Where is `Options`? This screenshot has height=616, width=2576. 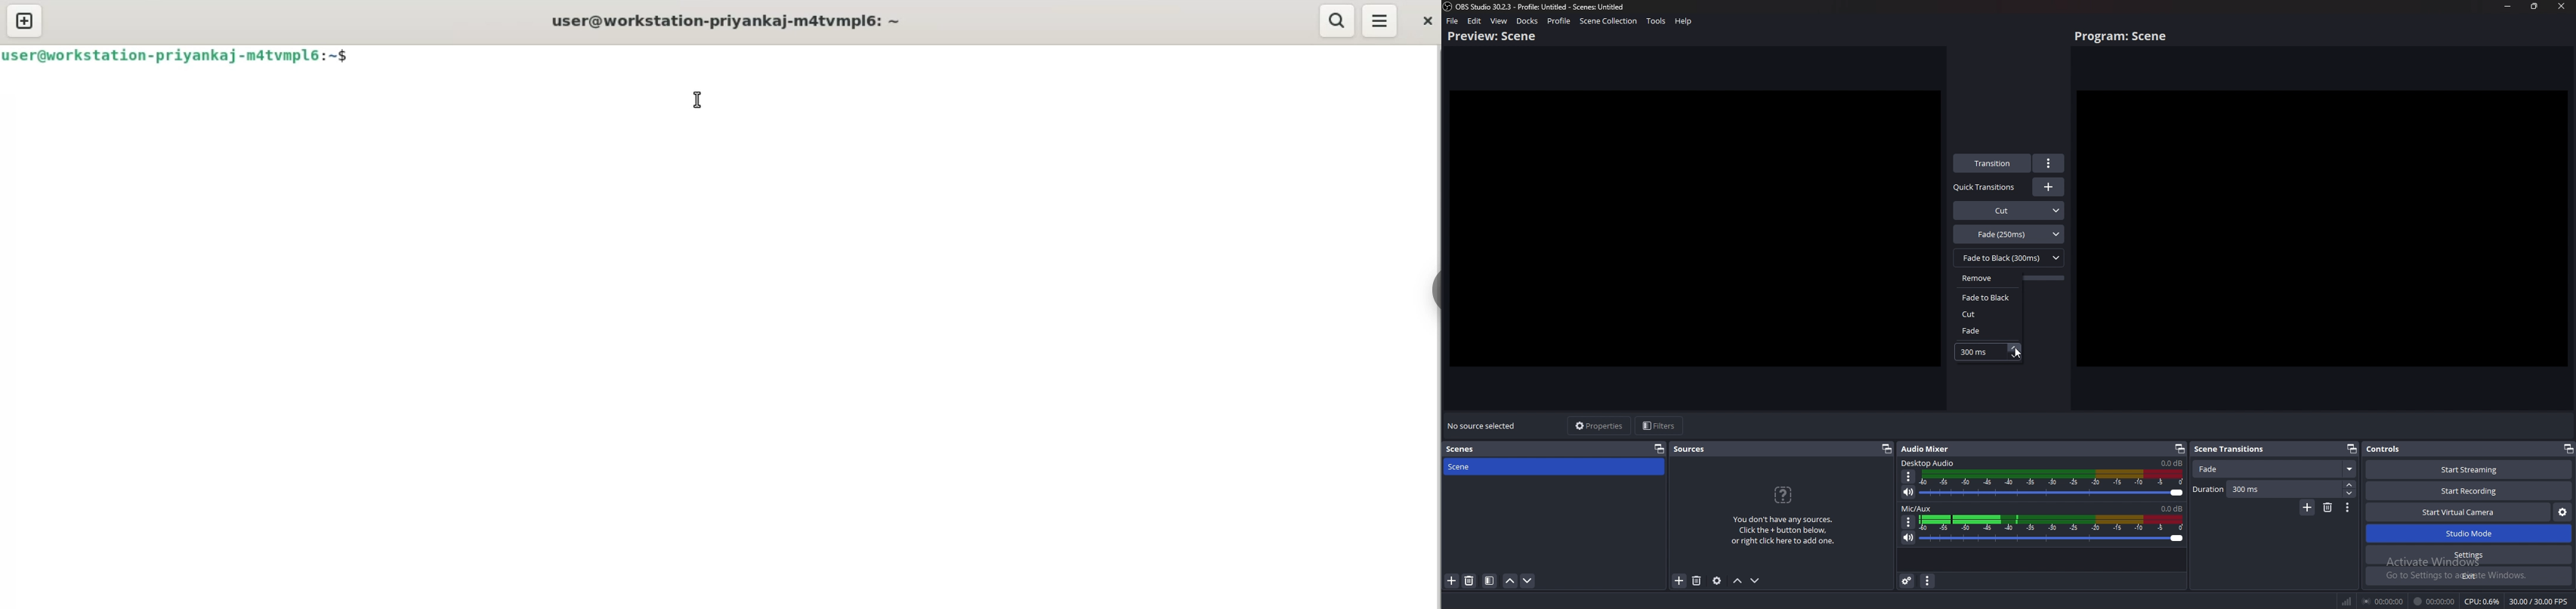
Options is located at coordinates (1908, 521).